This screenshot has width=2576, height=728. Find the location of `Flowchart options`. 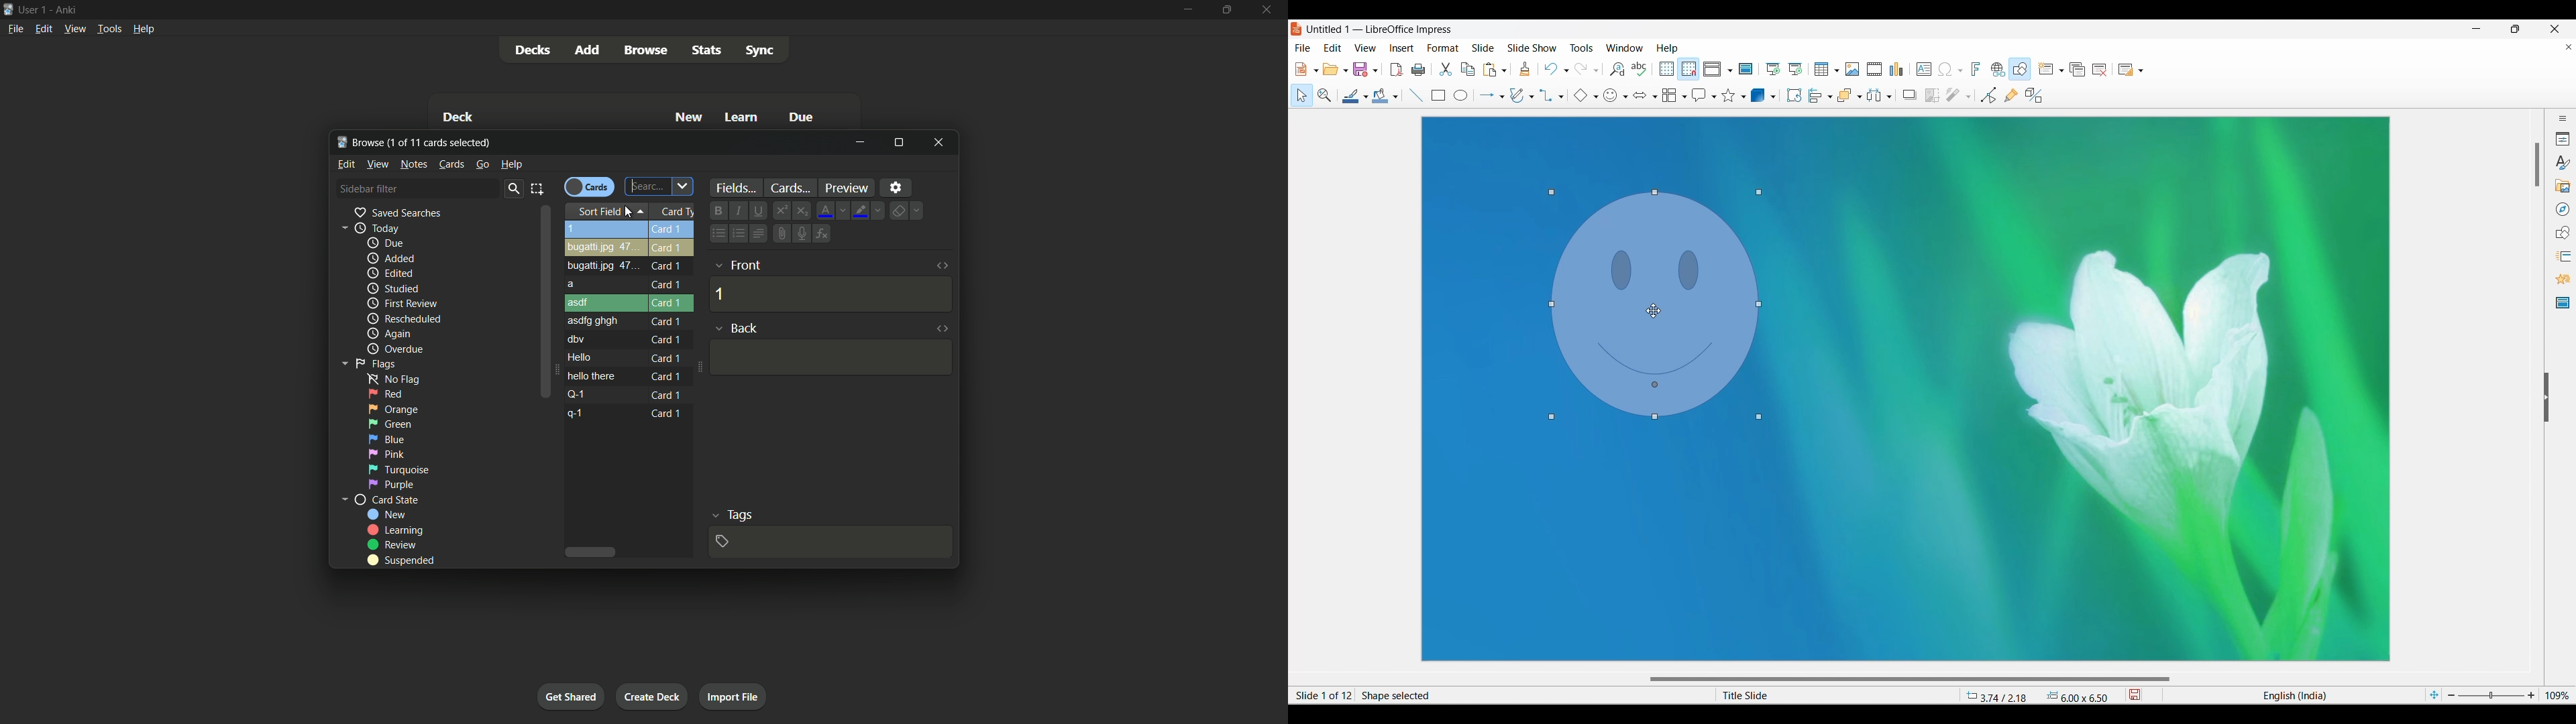

Flowchart options is located at coordinates (1685, 97).